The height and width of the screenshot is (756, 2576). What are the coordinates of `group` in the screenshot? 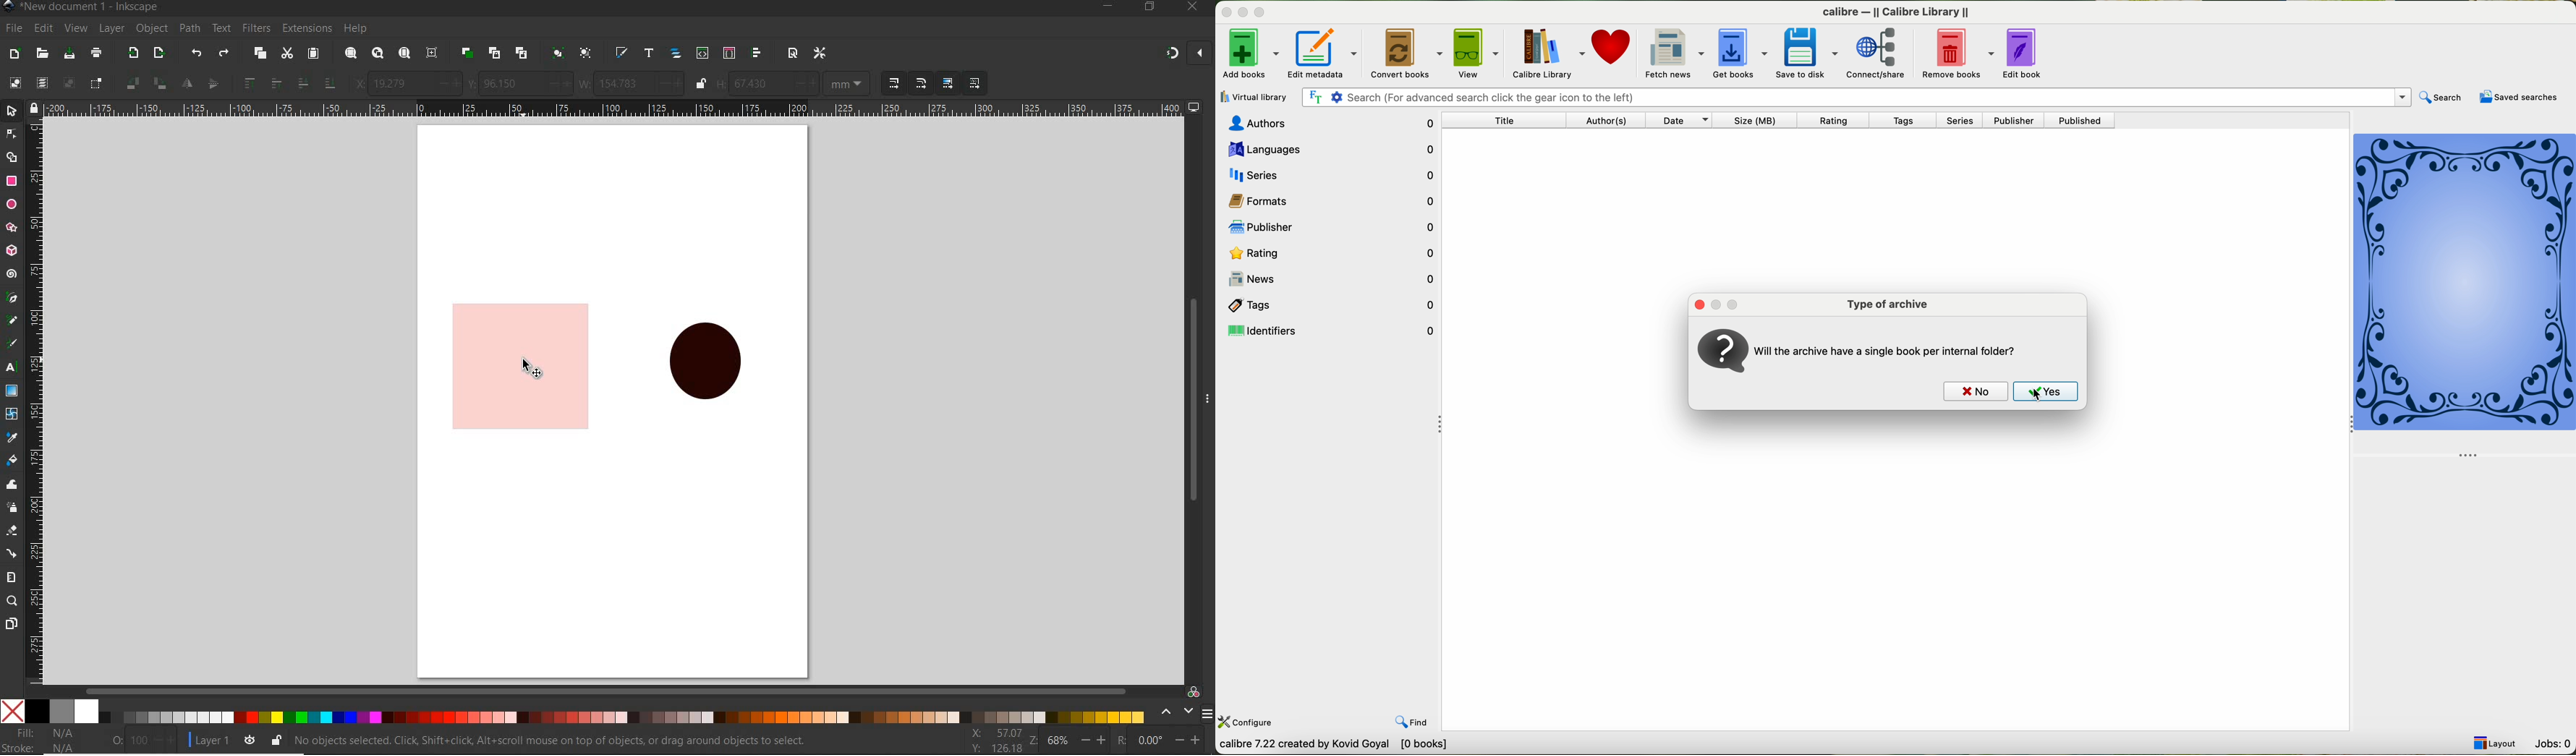 It's located at (559, 54).